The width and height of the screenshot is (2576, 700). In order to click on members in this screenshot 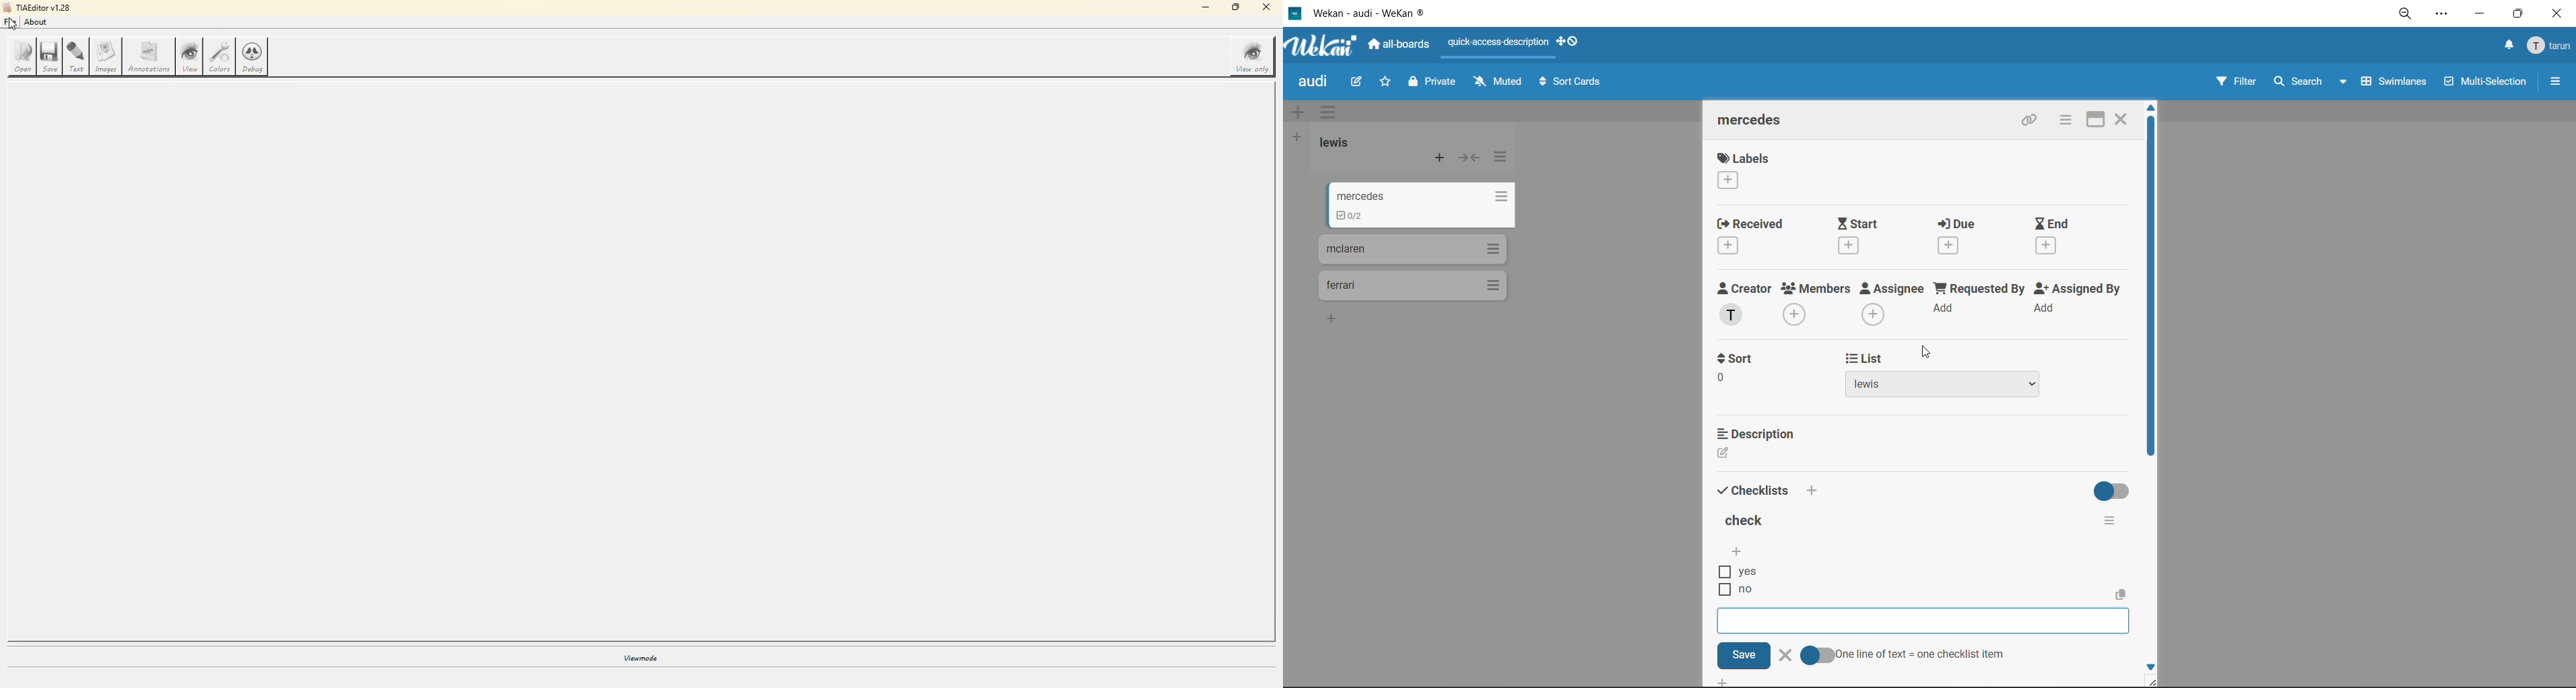, I will do `click(1816, 304)`.